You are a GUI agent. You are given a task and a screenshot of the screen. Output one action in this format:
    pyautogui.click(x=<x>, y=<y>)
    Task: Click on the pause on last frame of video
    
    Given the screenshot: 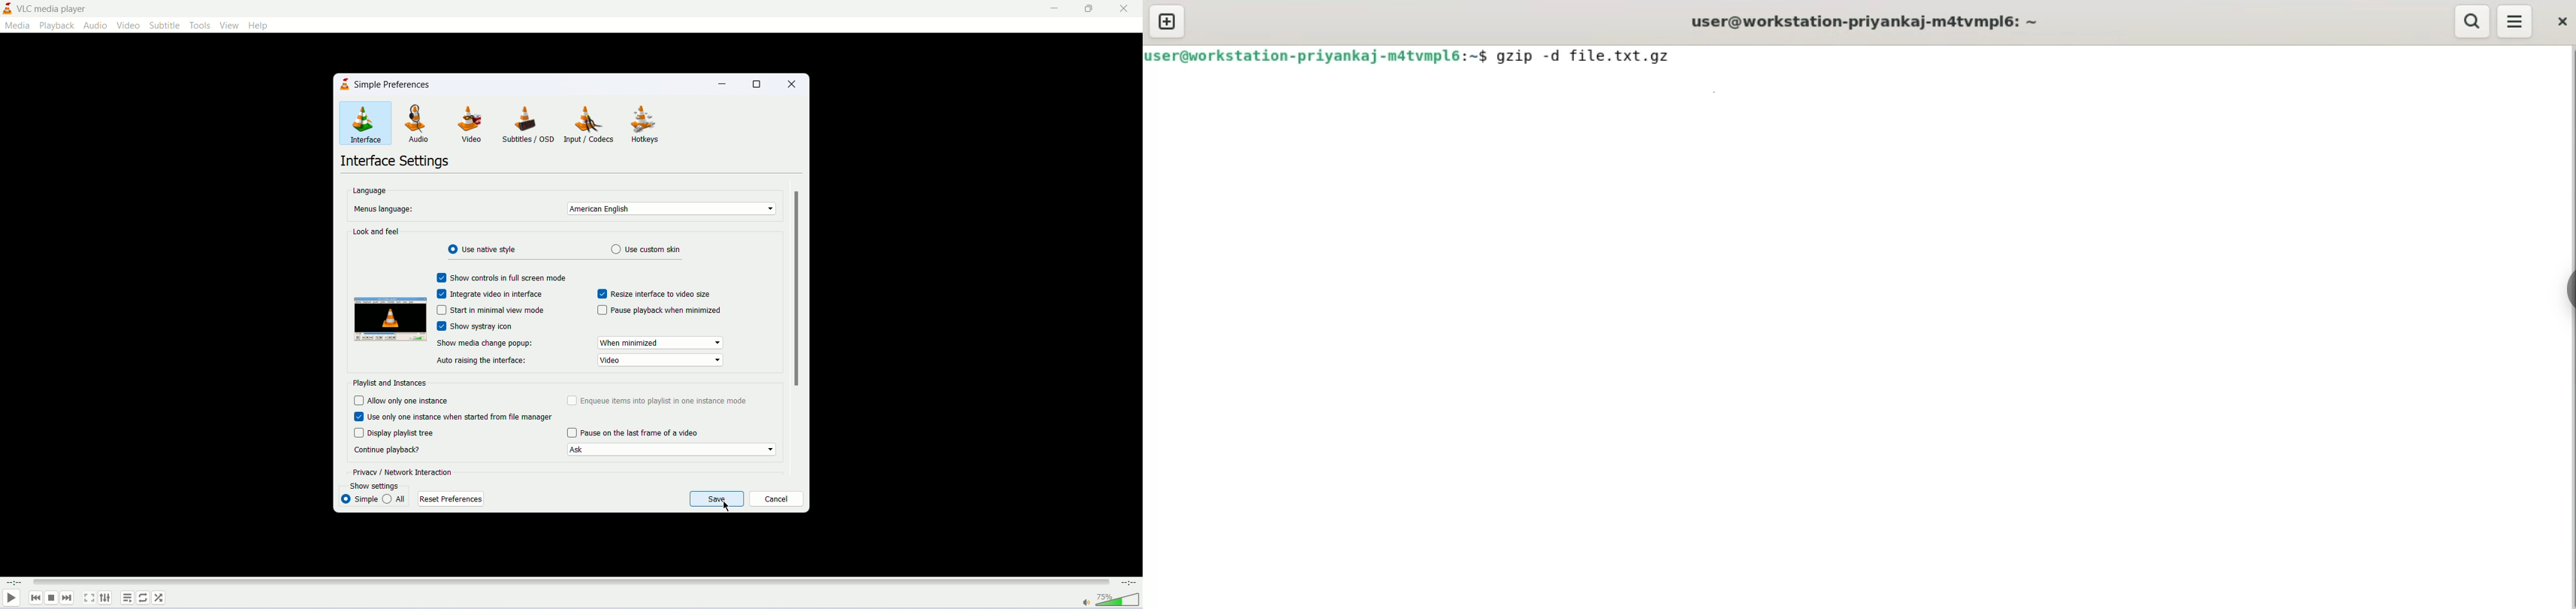 What is the action you would take?
    pyautogui.click(x=633, y=433)
    